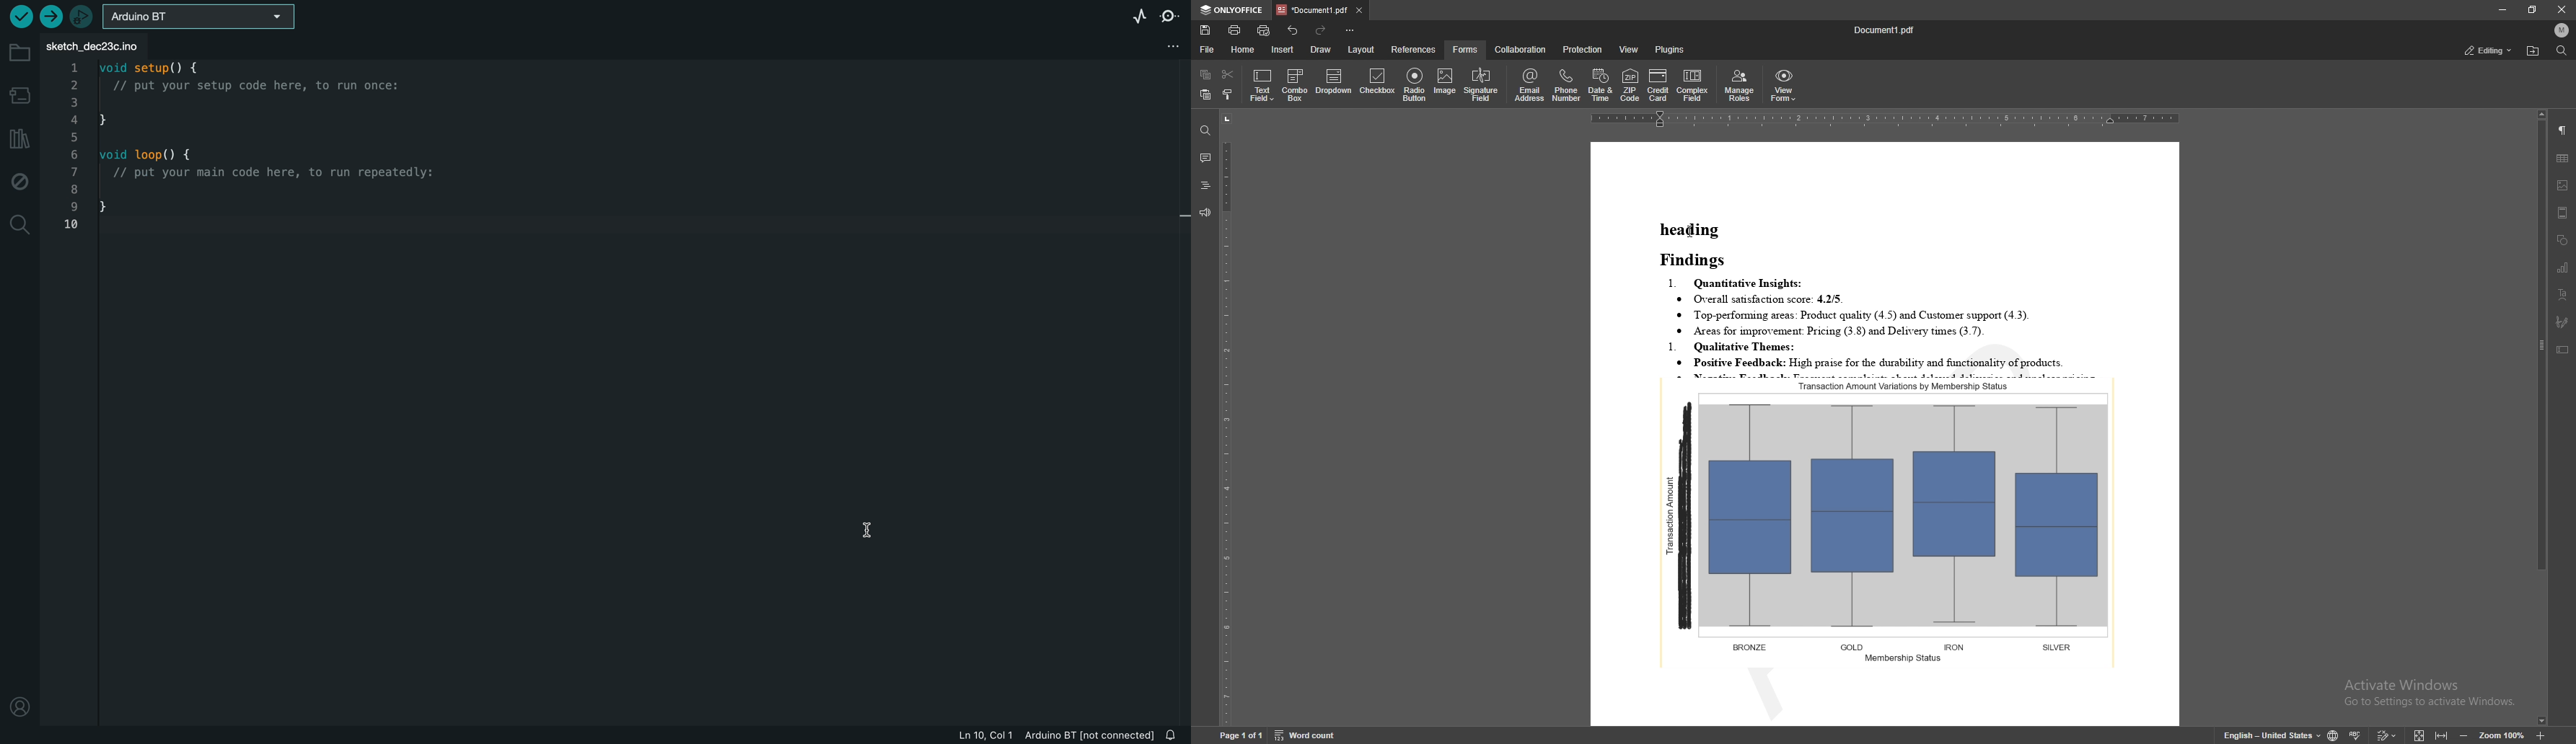  What do you see at coordinates (2533, 52) in the screenshot?
I see `locate file` at bounding box center [2533, 52].